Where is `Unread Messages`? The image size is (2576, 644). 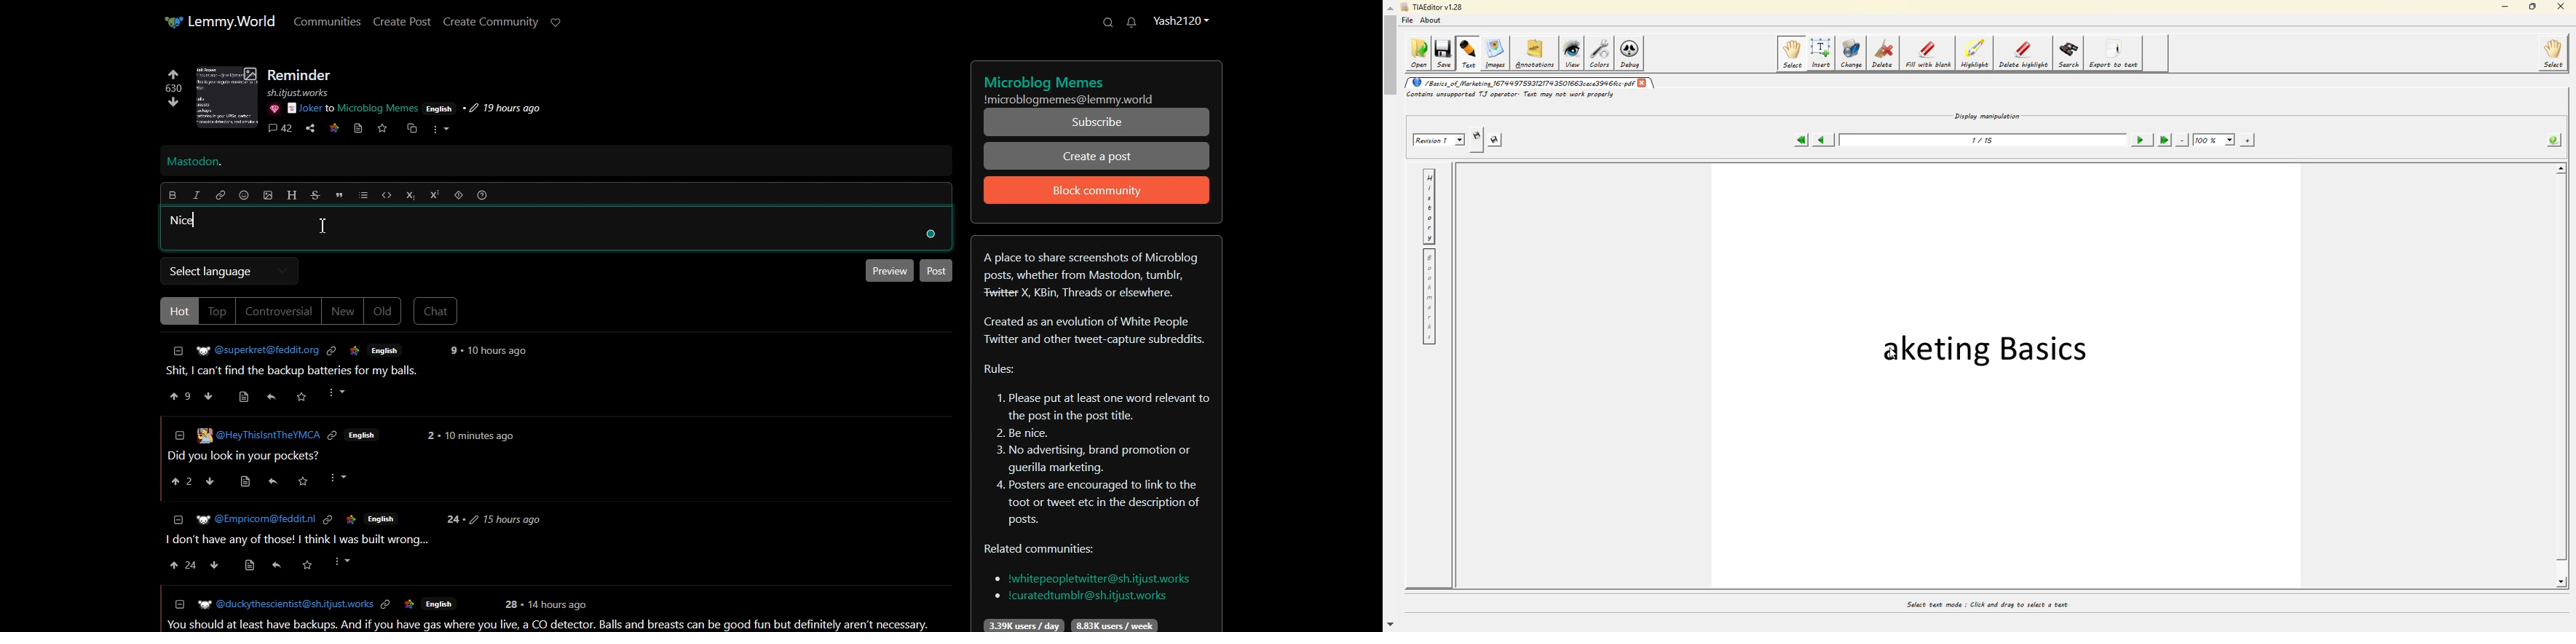
Unread Messages is located at coordinates (1132, 23).